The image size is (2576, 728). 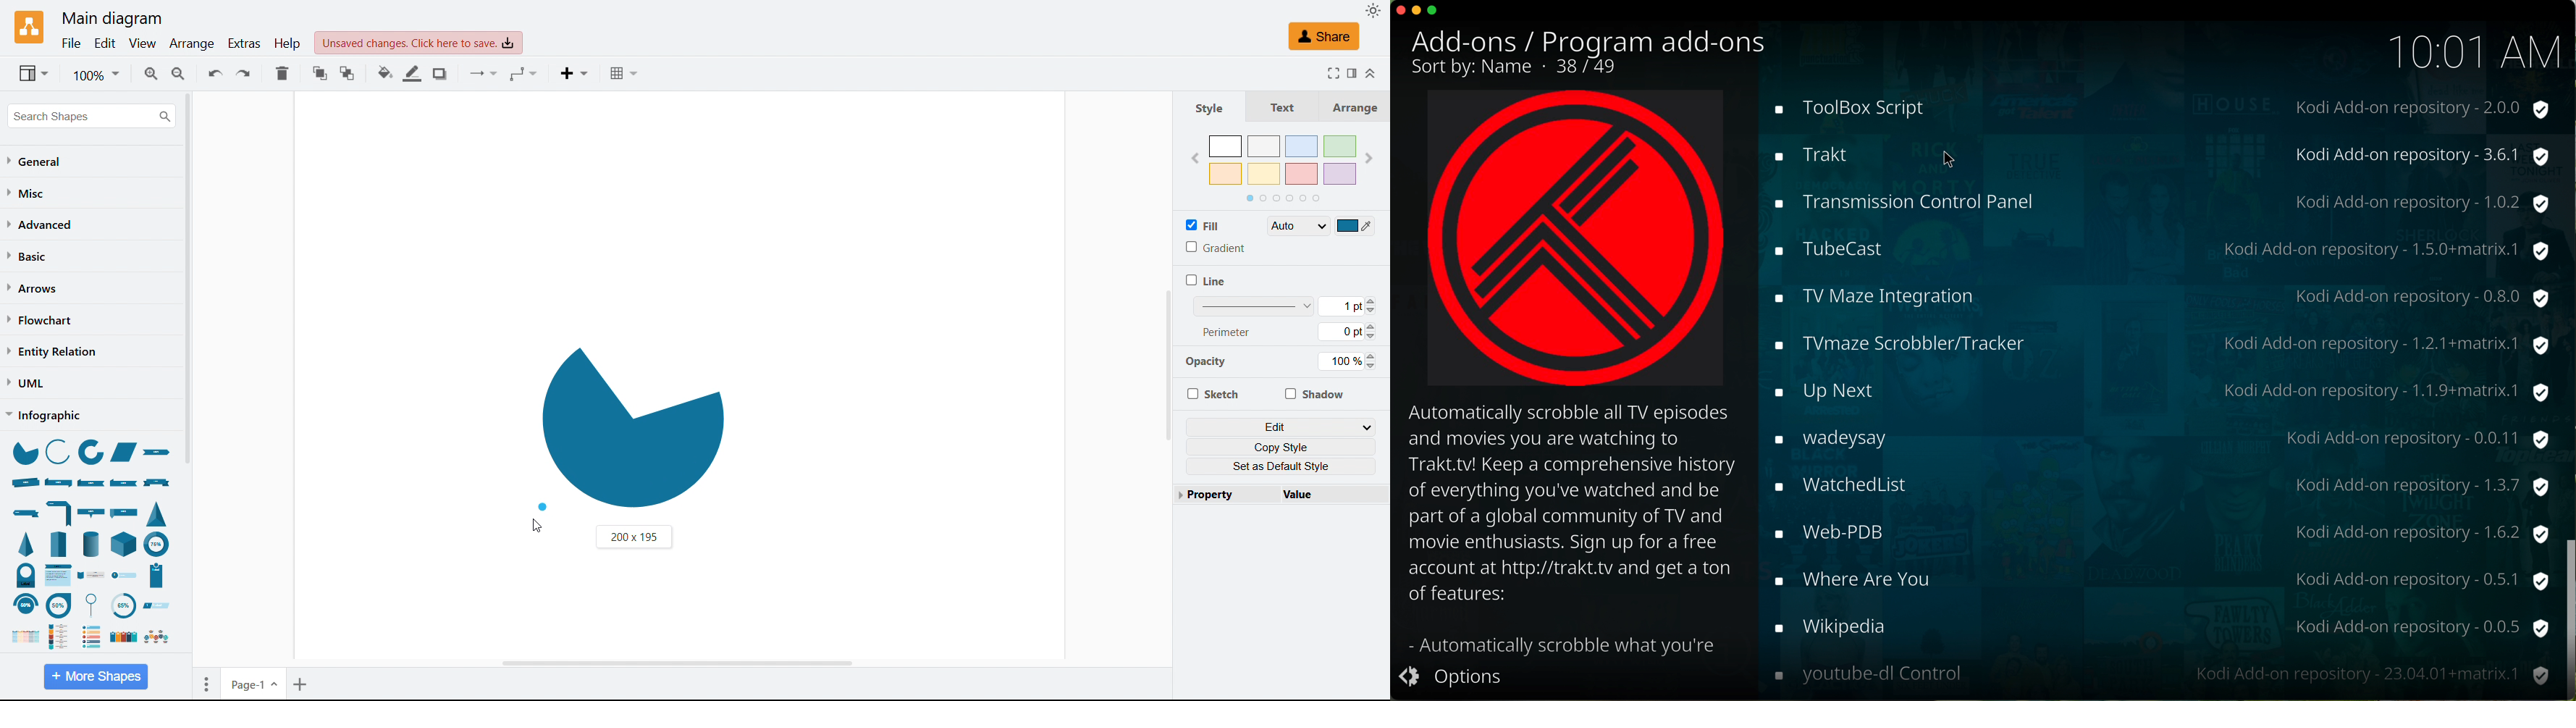 I want to click on cube, so click(x=125, y=543).